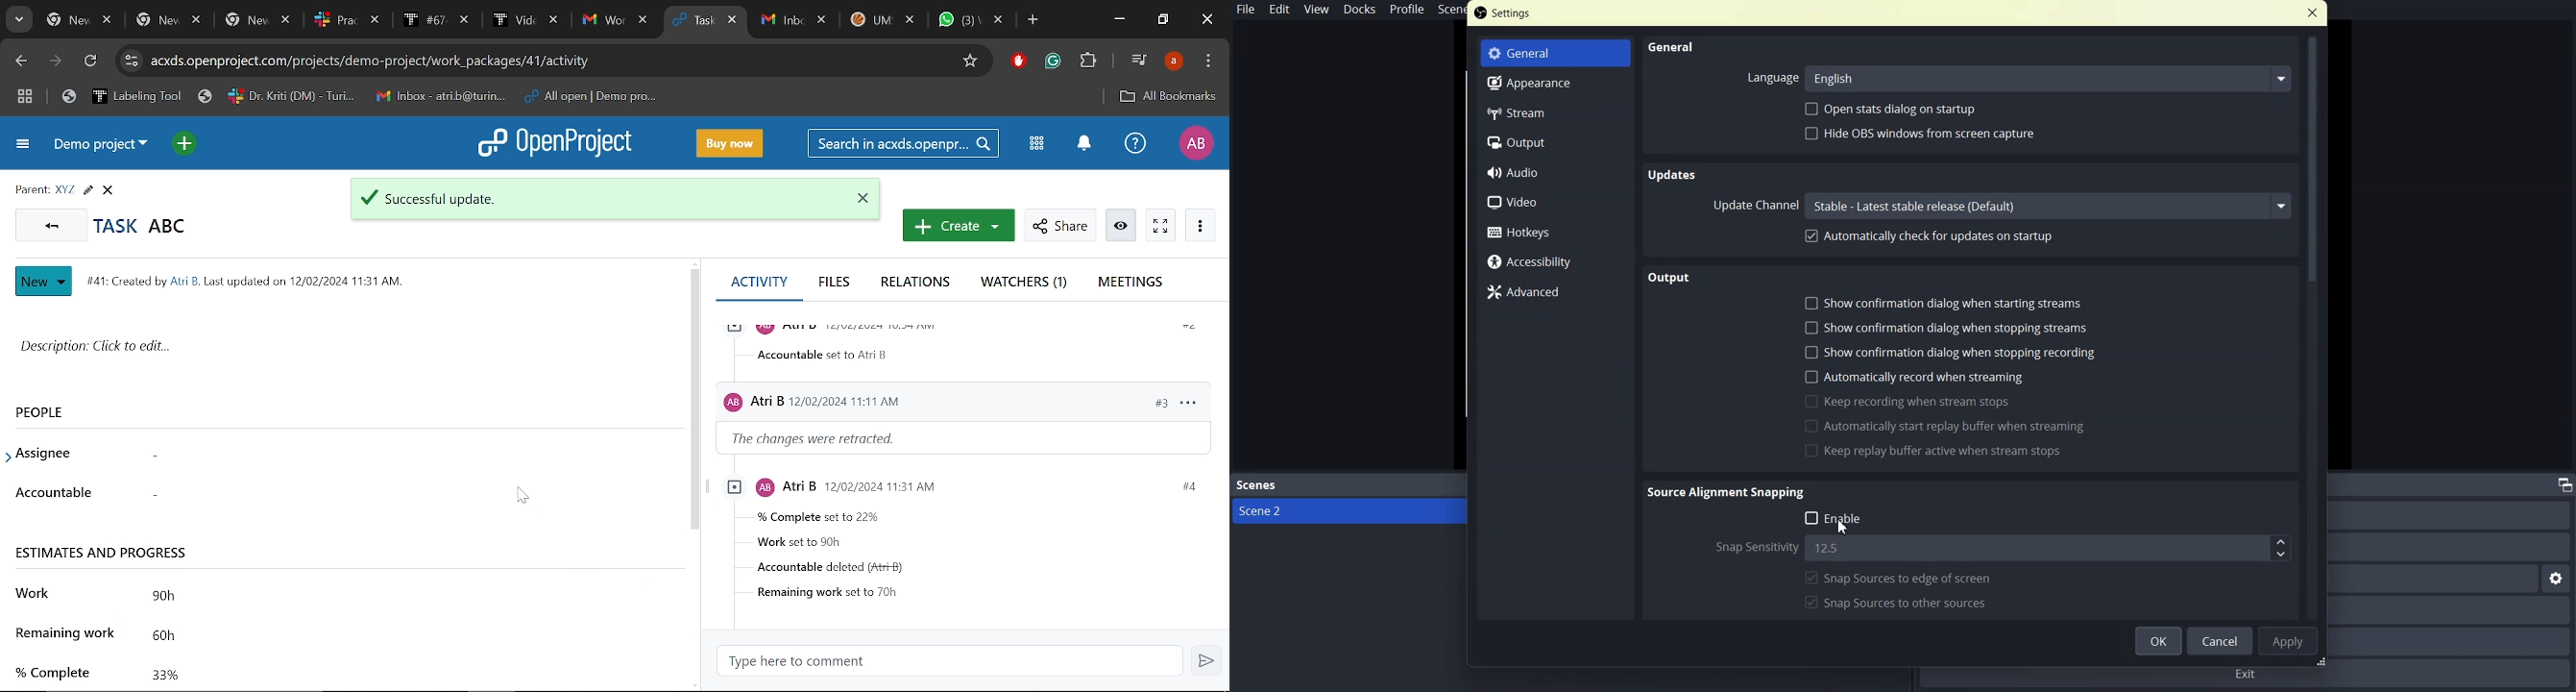 This screenshot has width=2576, height=700. I want to click on Close, so click(1204, 20).